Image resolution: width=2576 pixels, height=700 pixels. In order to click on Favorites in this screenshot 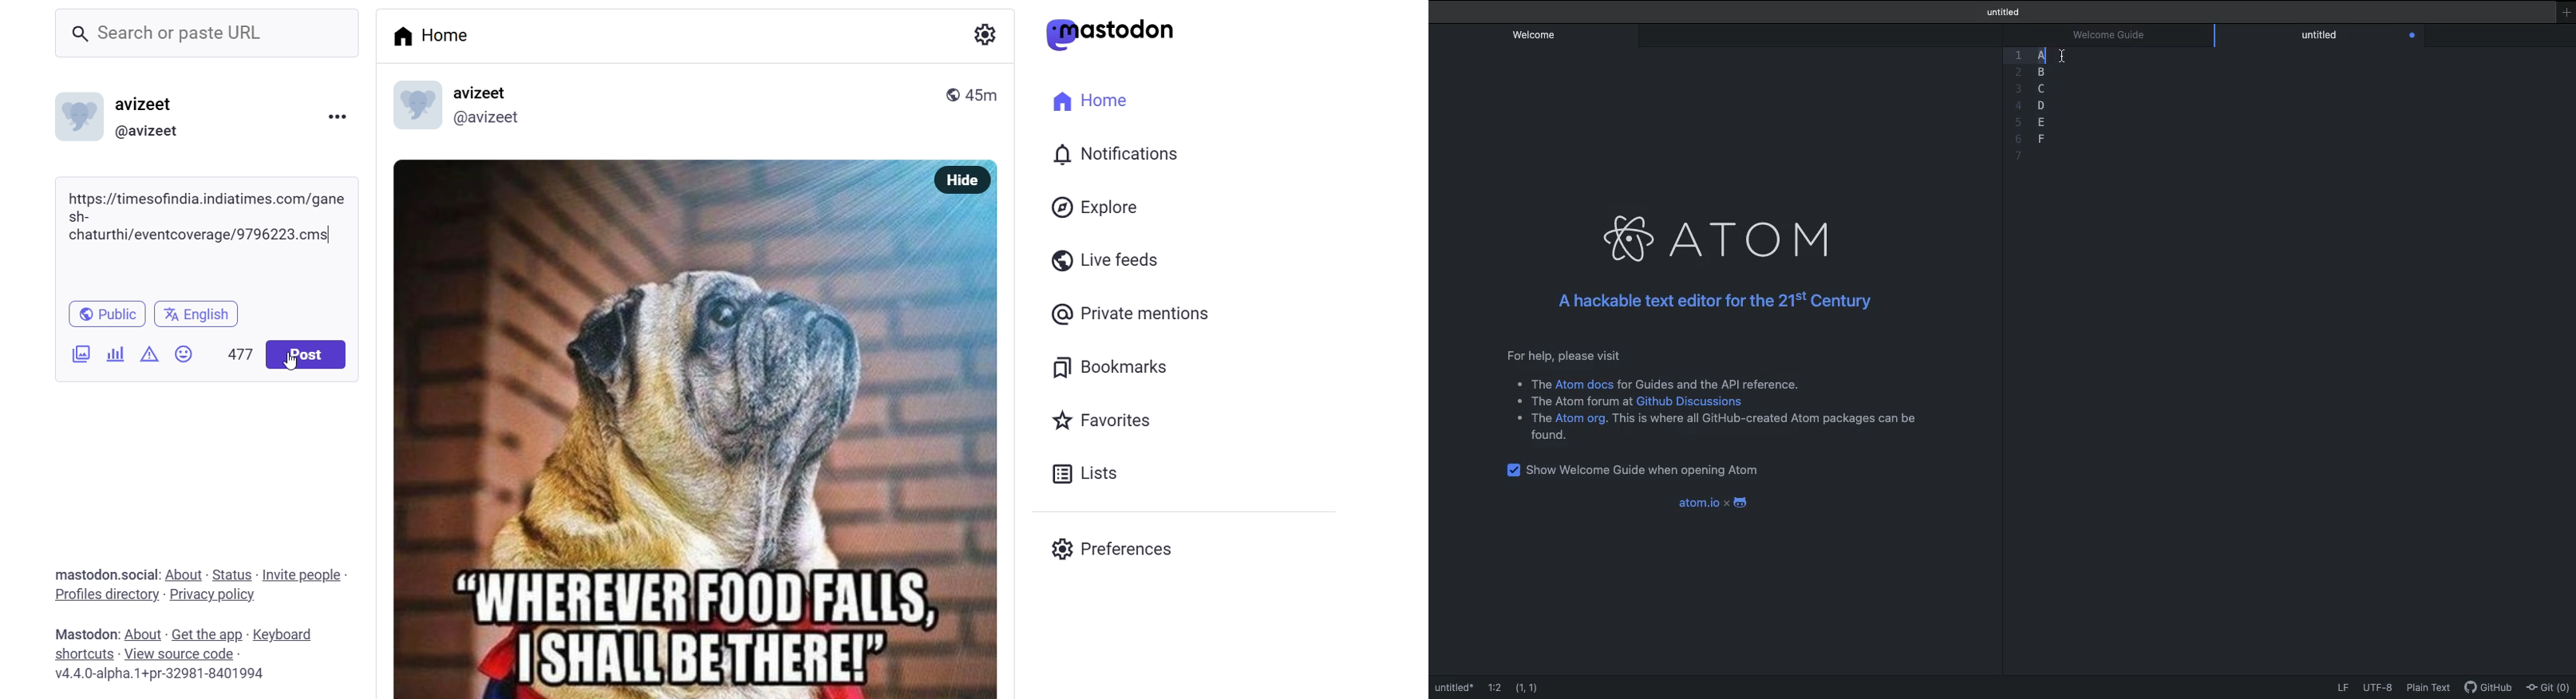, I will do `click(1106, 424)`.